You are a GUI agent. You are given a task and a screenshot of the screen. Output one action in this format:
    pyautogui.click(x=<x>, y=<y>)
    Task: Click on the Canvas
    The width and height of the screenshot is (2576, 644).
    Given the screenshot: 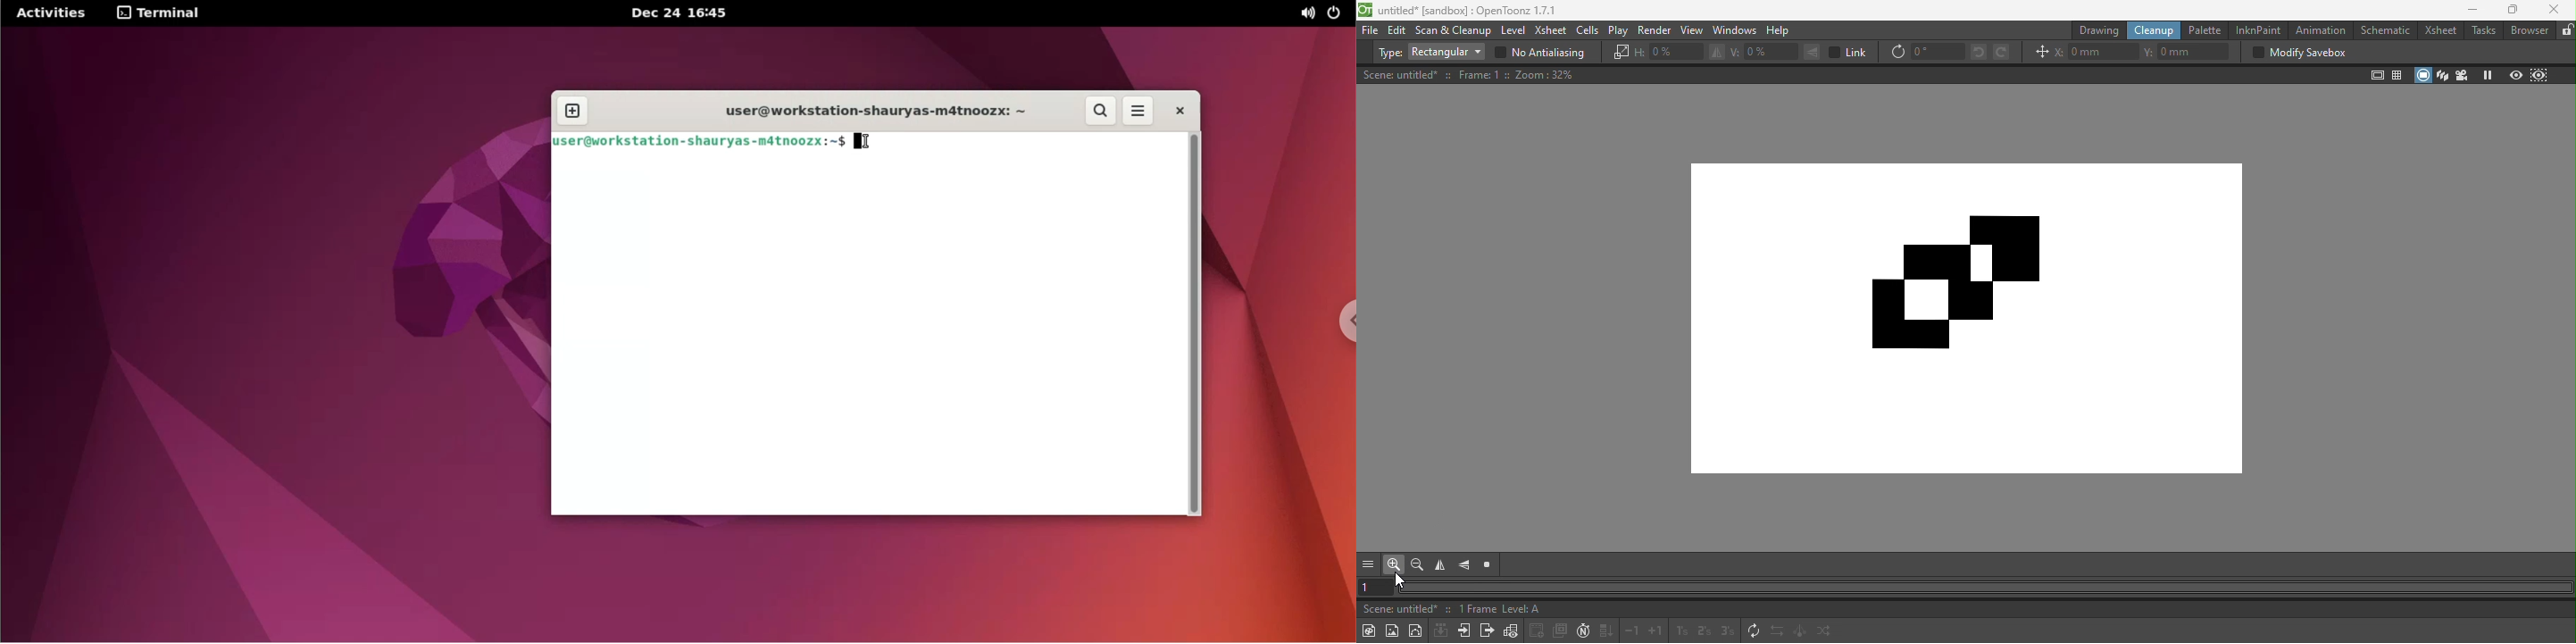 What is the action you would take?
    pyautogui.click(x=1971, y=307)
    